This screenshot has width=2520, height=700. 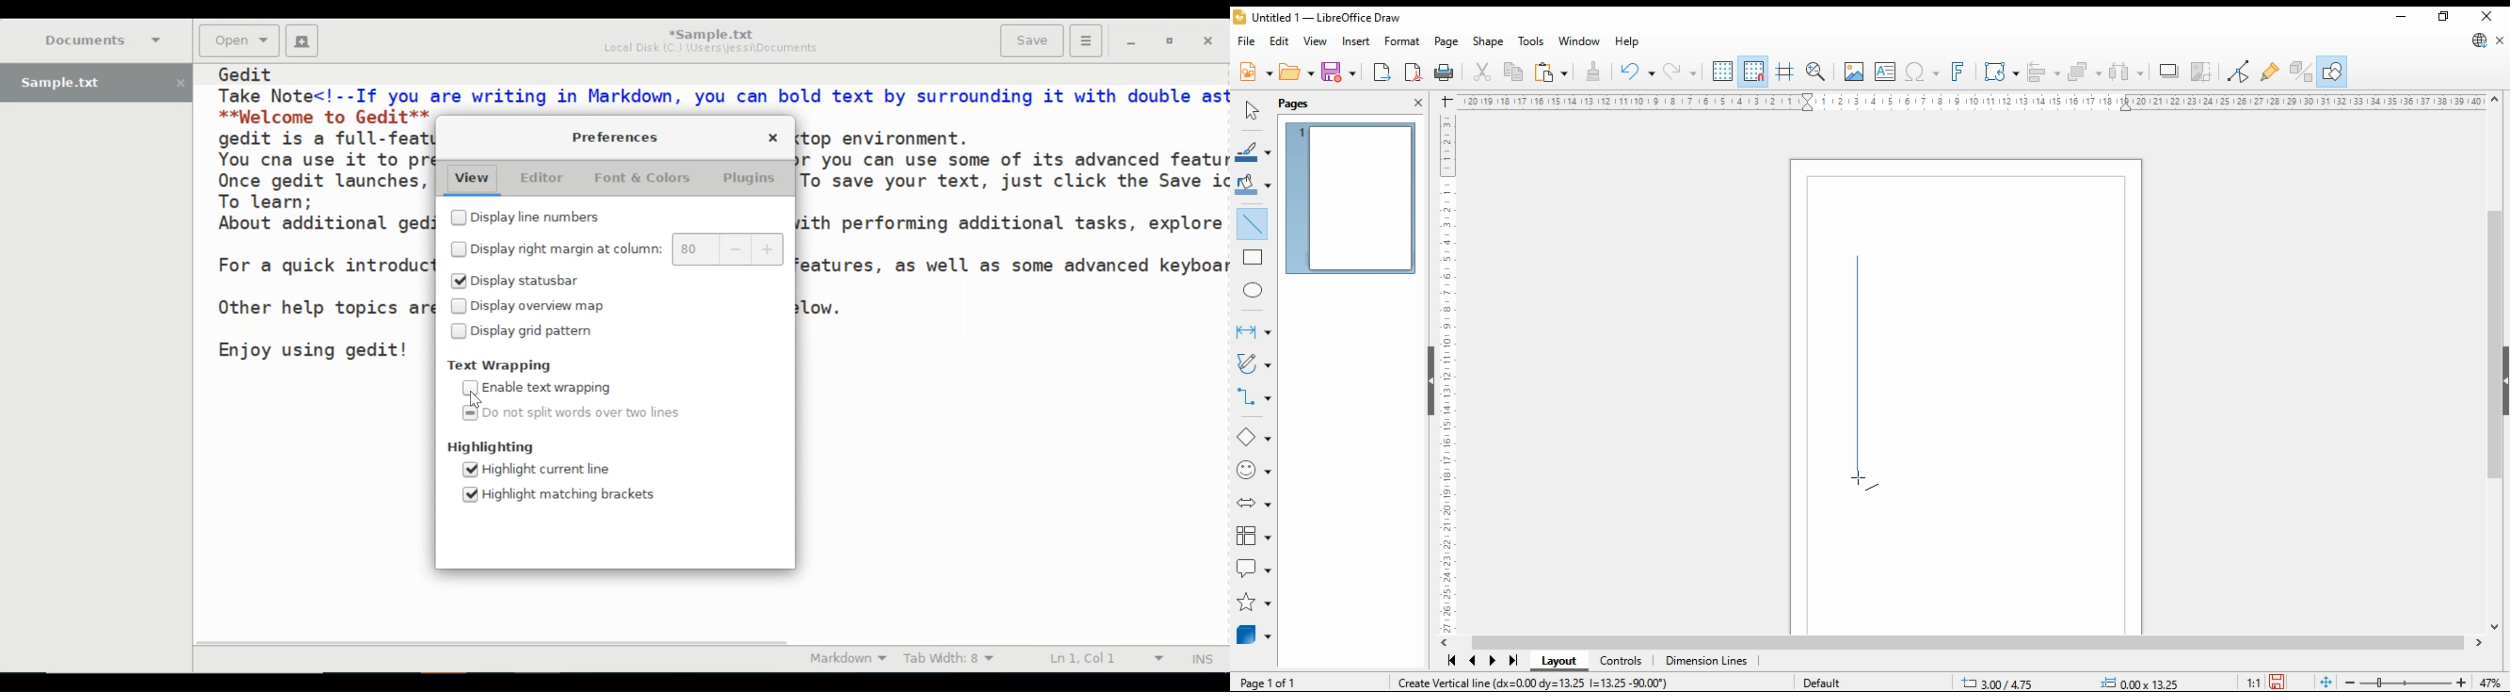 I want to click on new, so click(x=1254, y=74).